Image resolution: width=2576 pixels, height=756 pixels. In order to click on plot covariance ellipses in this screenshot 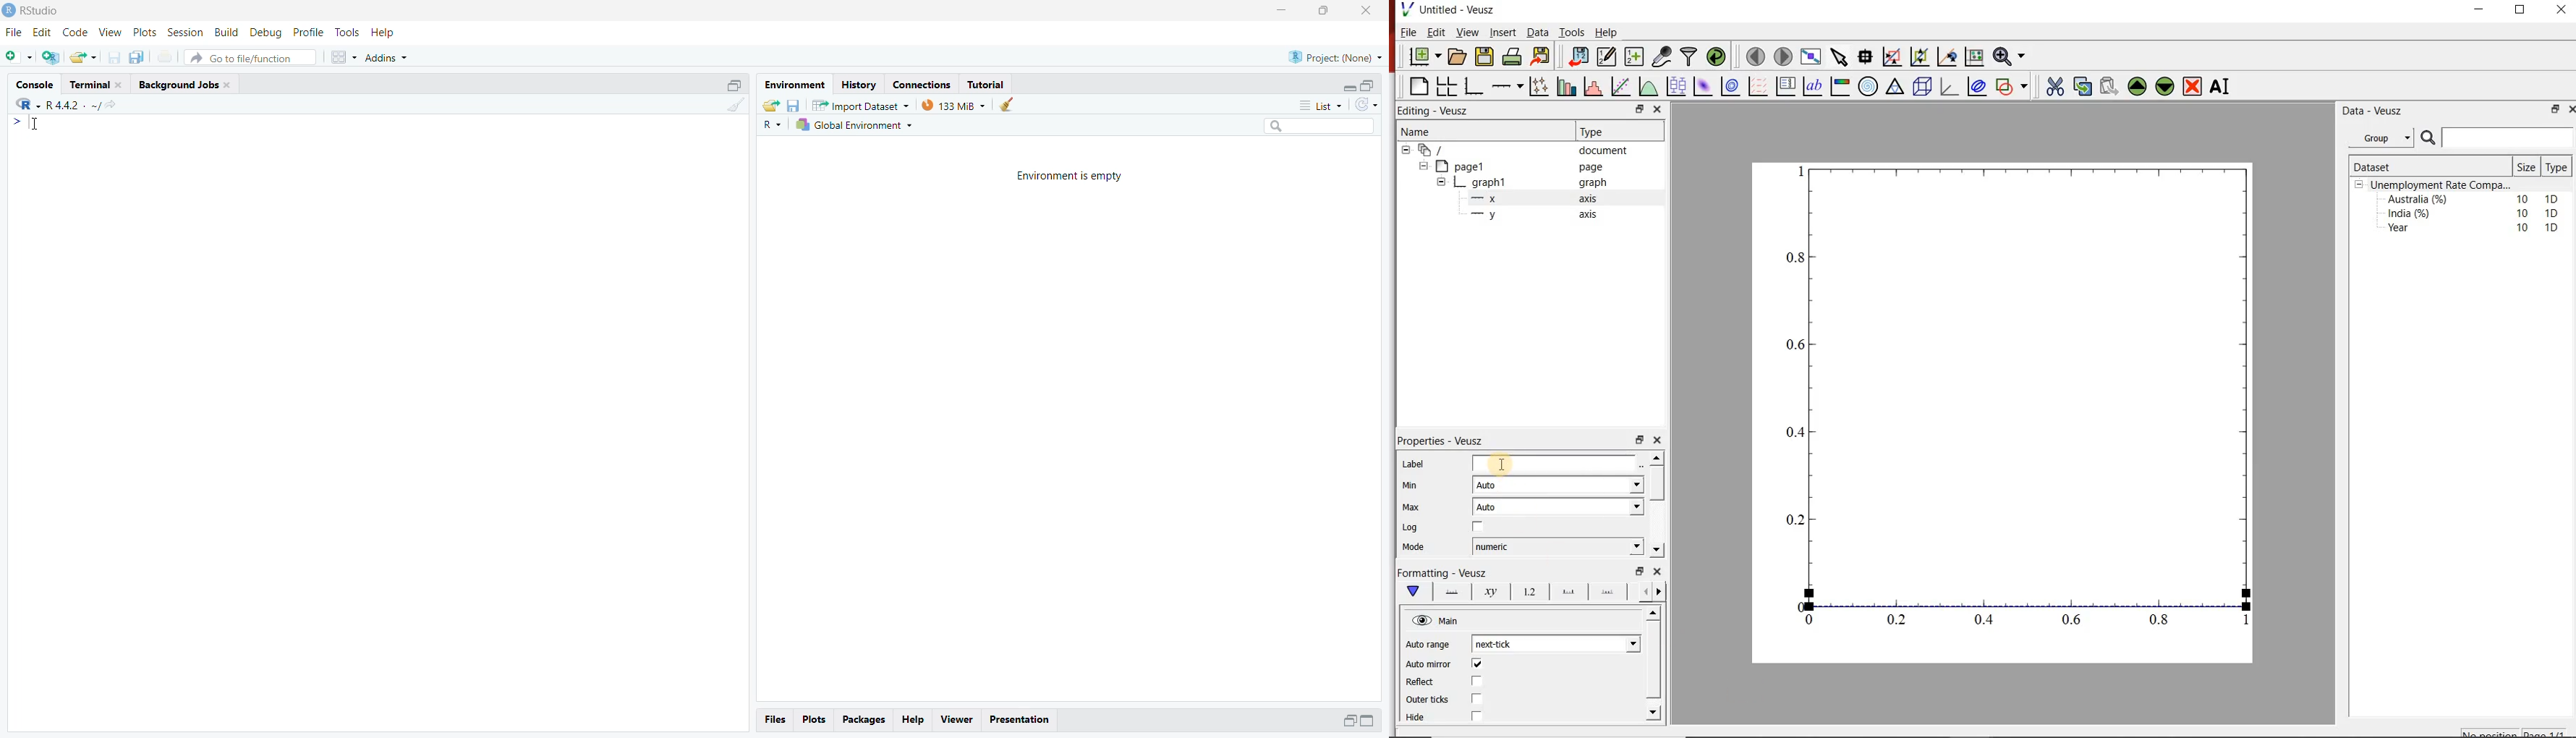, I will do `click(1978, 86)`.